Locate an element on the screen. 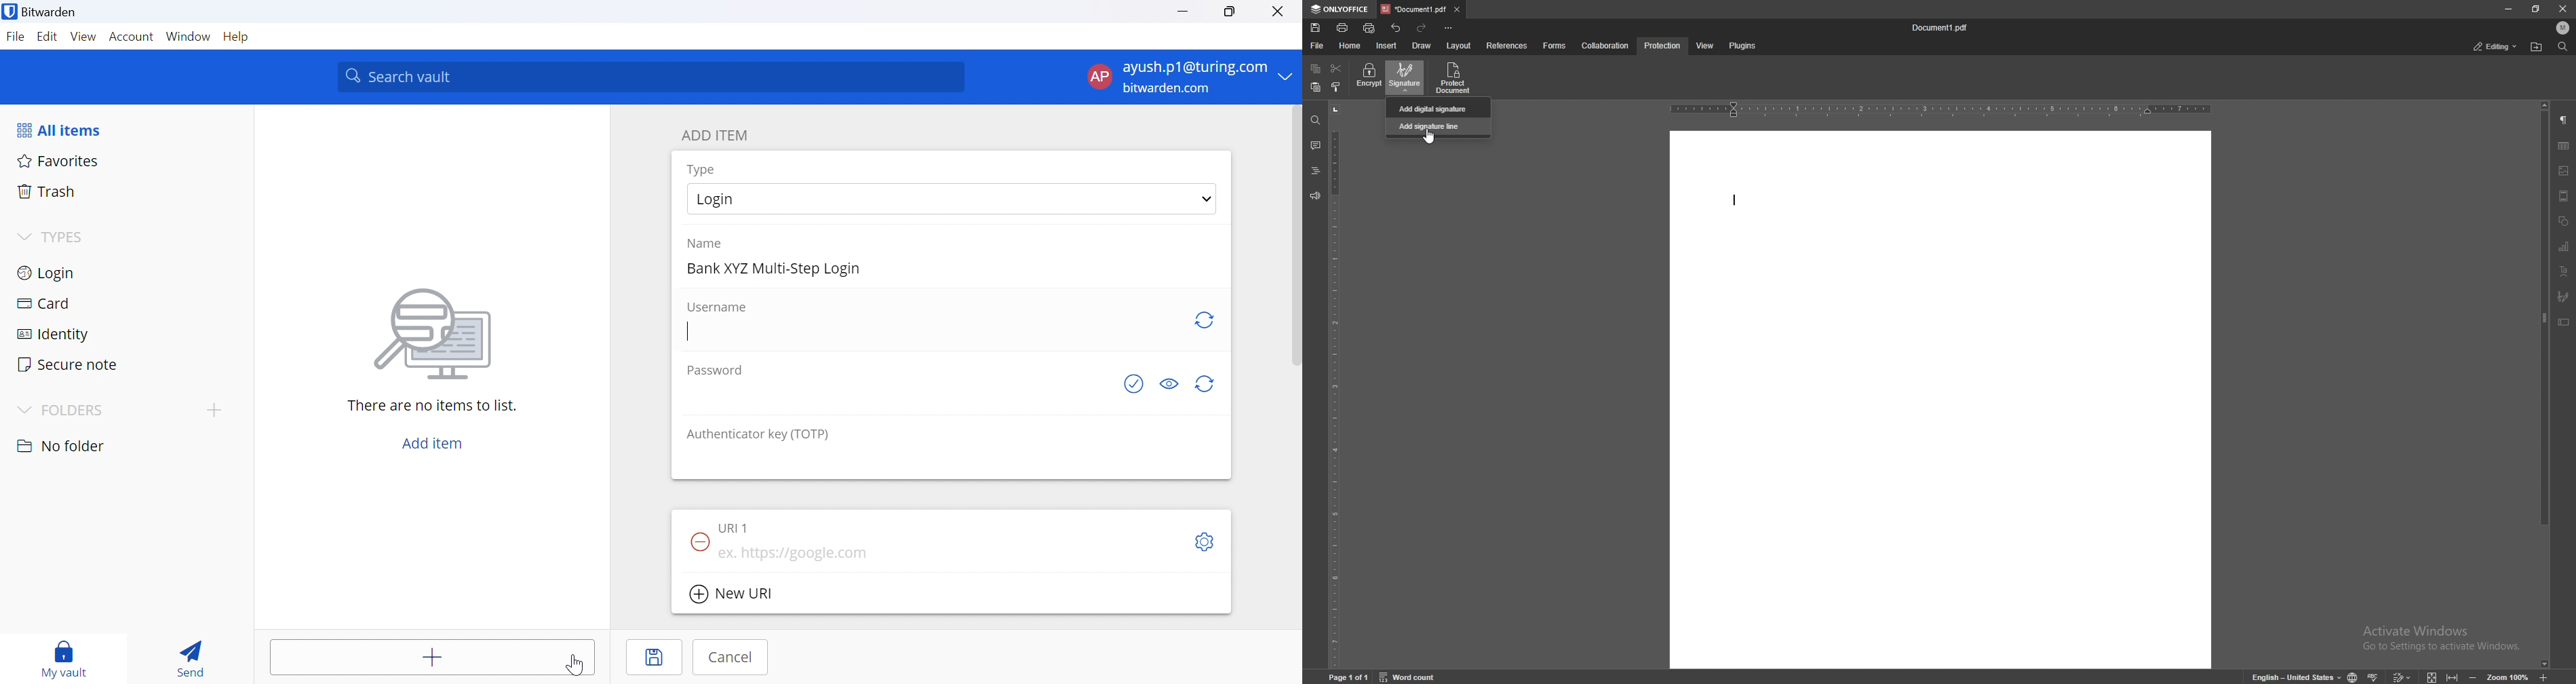  Cancel is located at coordinates (729, 658).